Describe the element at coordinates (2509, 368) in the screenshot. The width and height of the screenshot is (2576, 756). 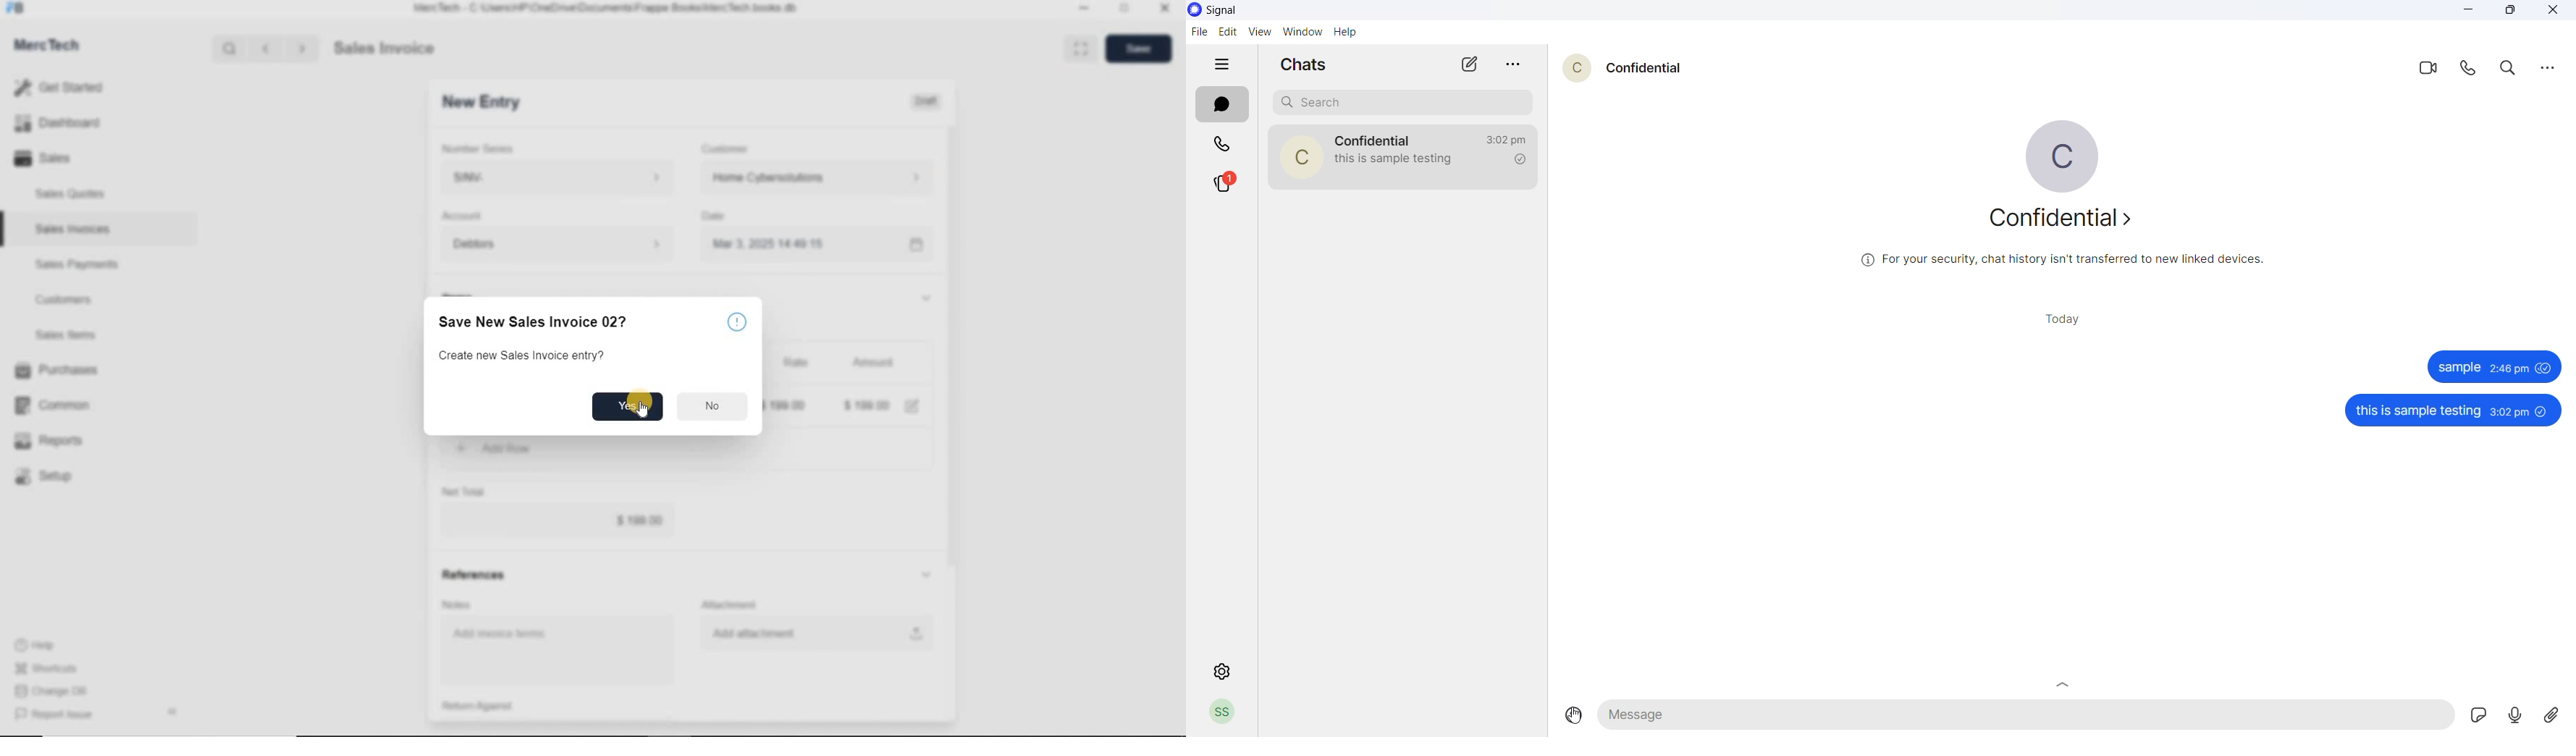
I see `2:46 pm` at that location.